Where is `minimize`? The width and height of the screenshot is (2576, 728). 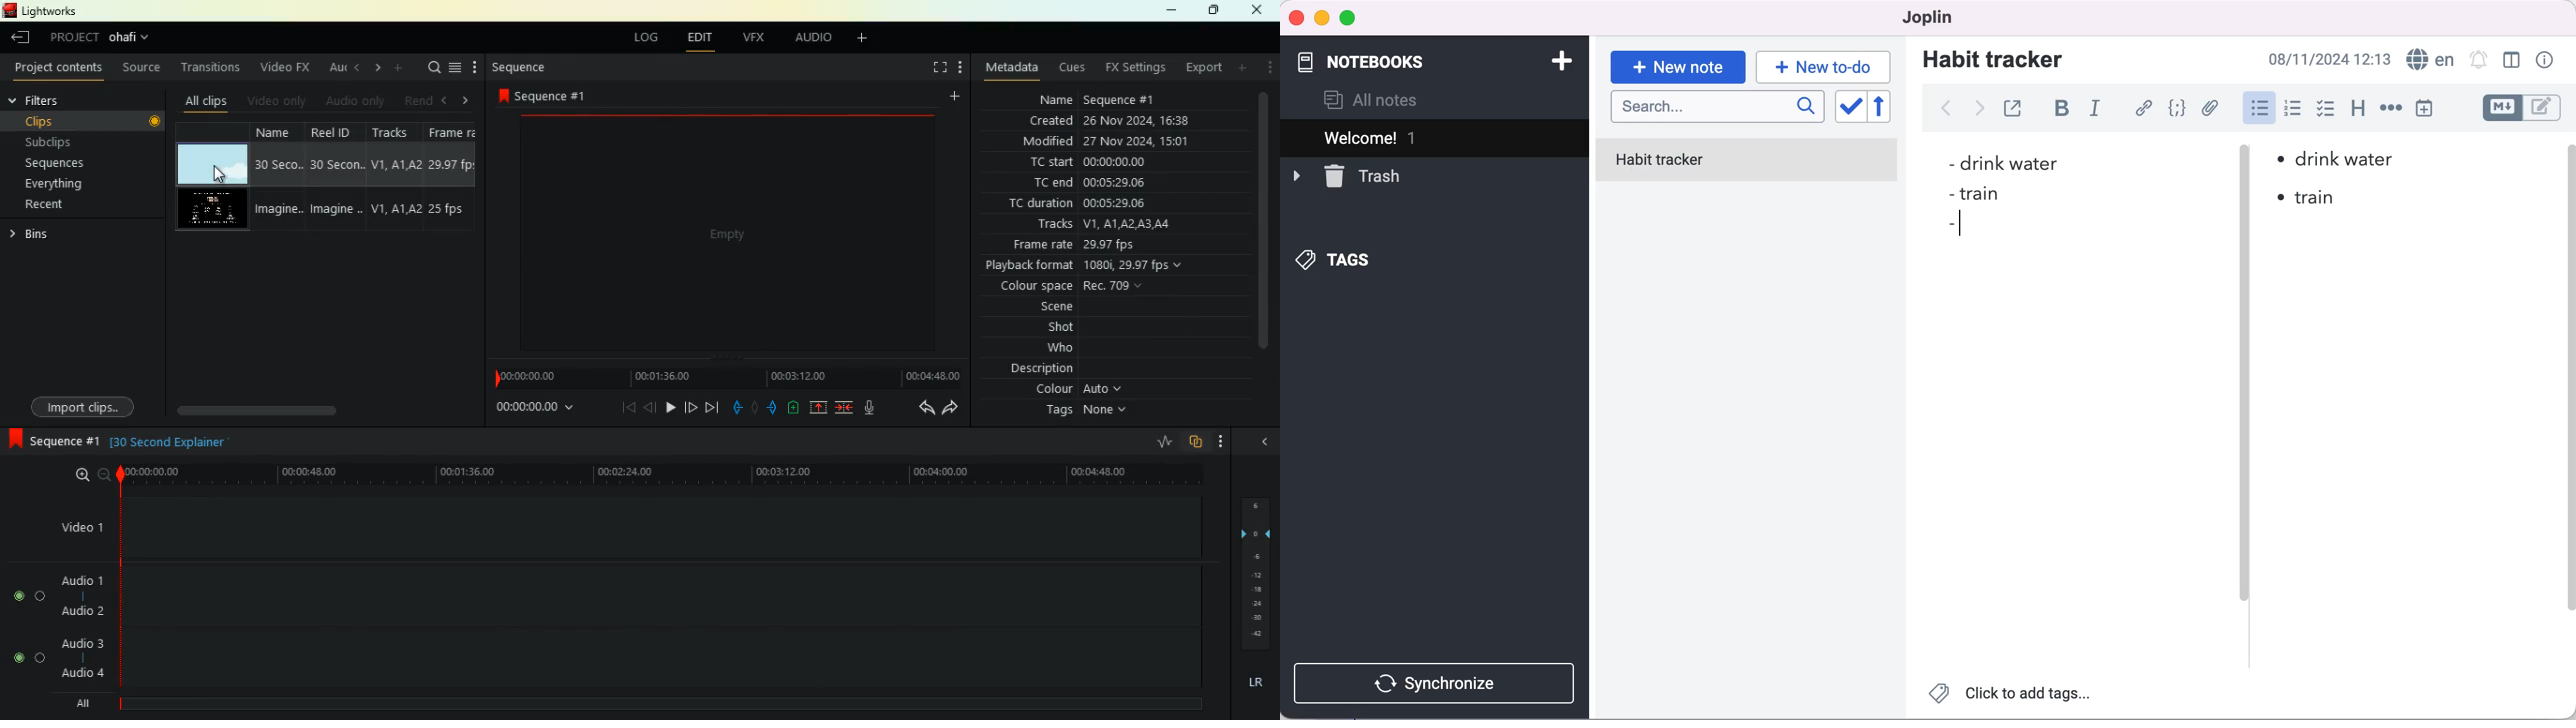 minimize is located at coordinates (1169, 11).